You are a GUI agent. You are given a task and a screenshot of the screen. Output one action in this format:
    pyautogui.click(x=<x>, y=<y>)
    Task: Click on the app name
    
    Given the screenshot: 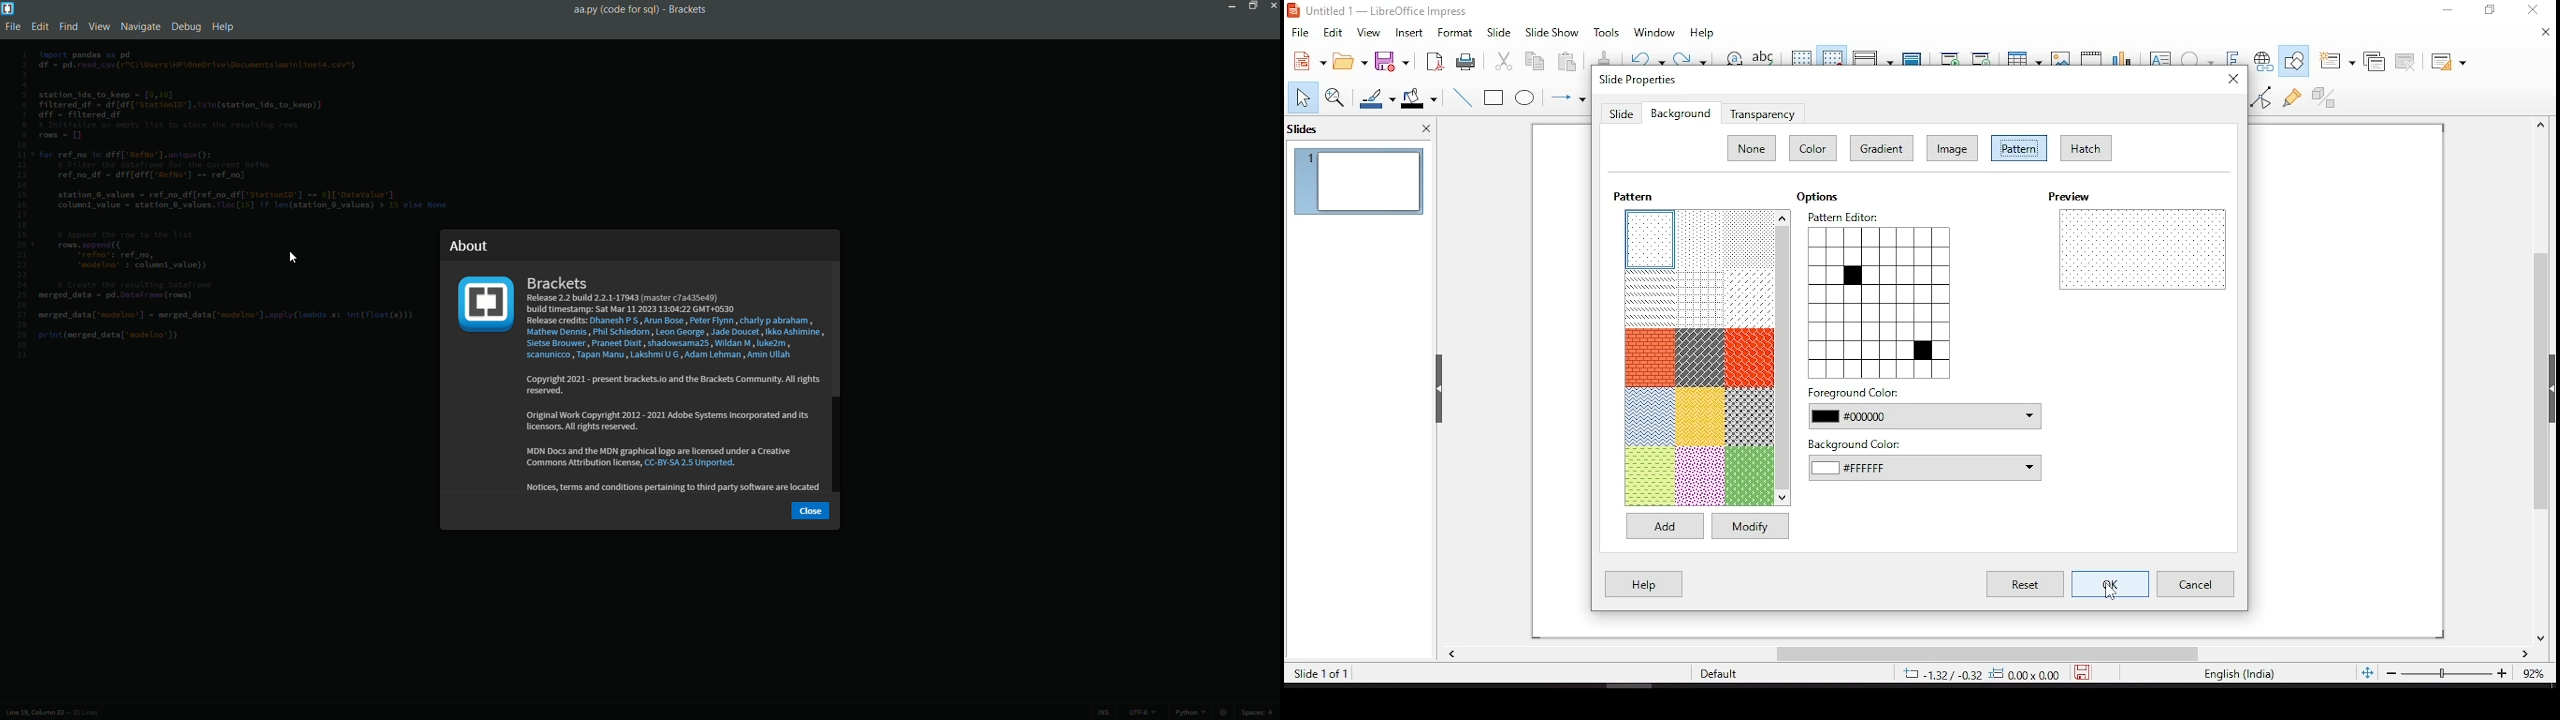 What is the action you would take?
    pyautogui.click(x=689, y=9)
    